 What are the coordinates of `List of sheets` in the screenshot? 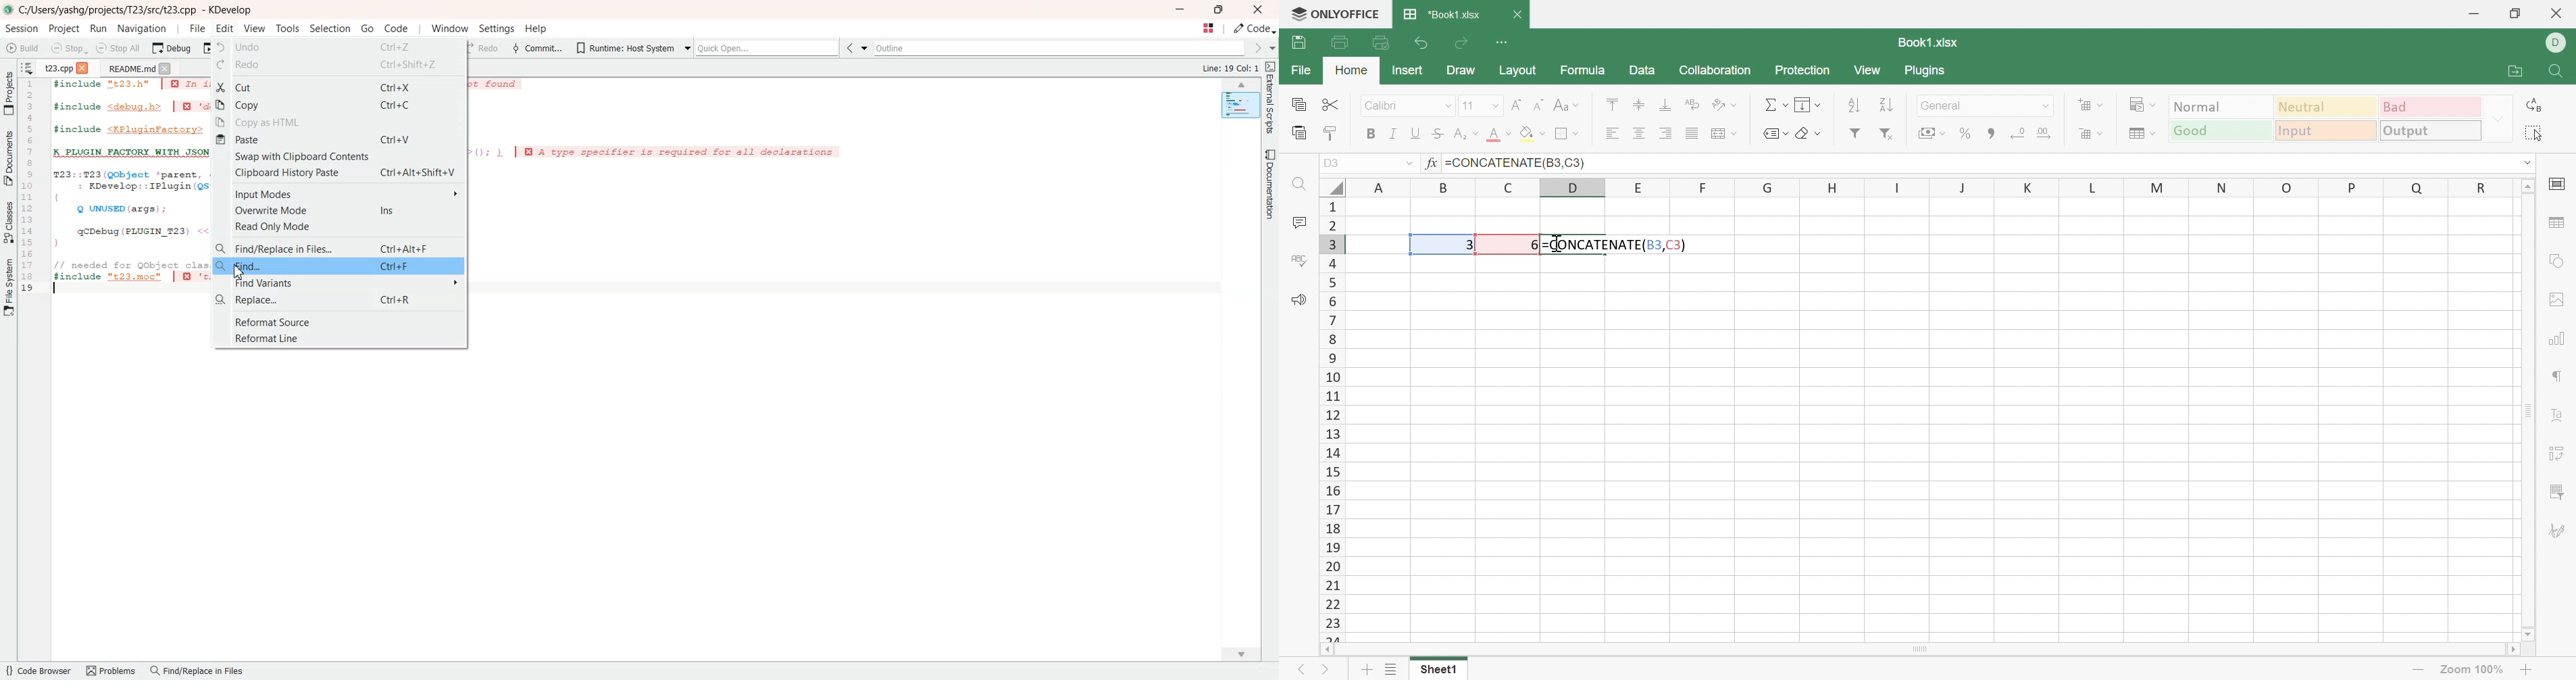 It's located at (1391, 669).